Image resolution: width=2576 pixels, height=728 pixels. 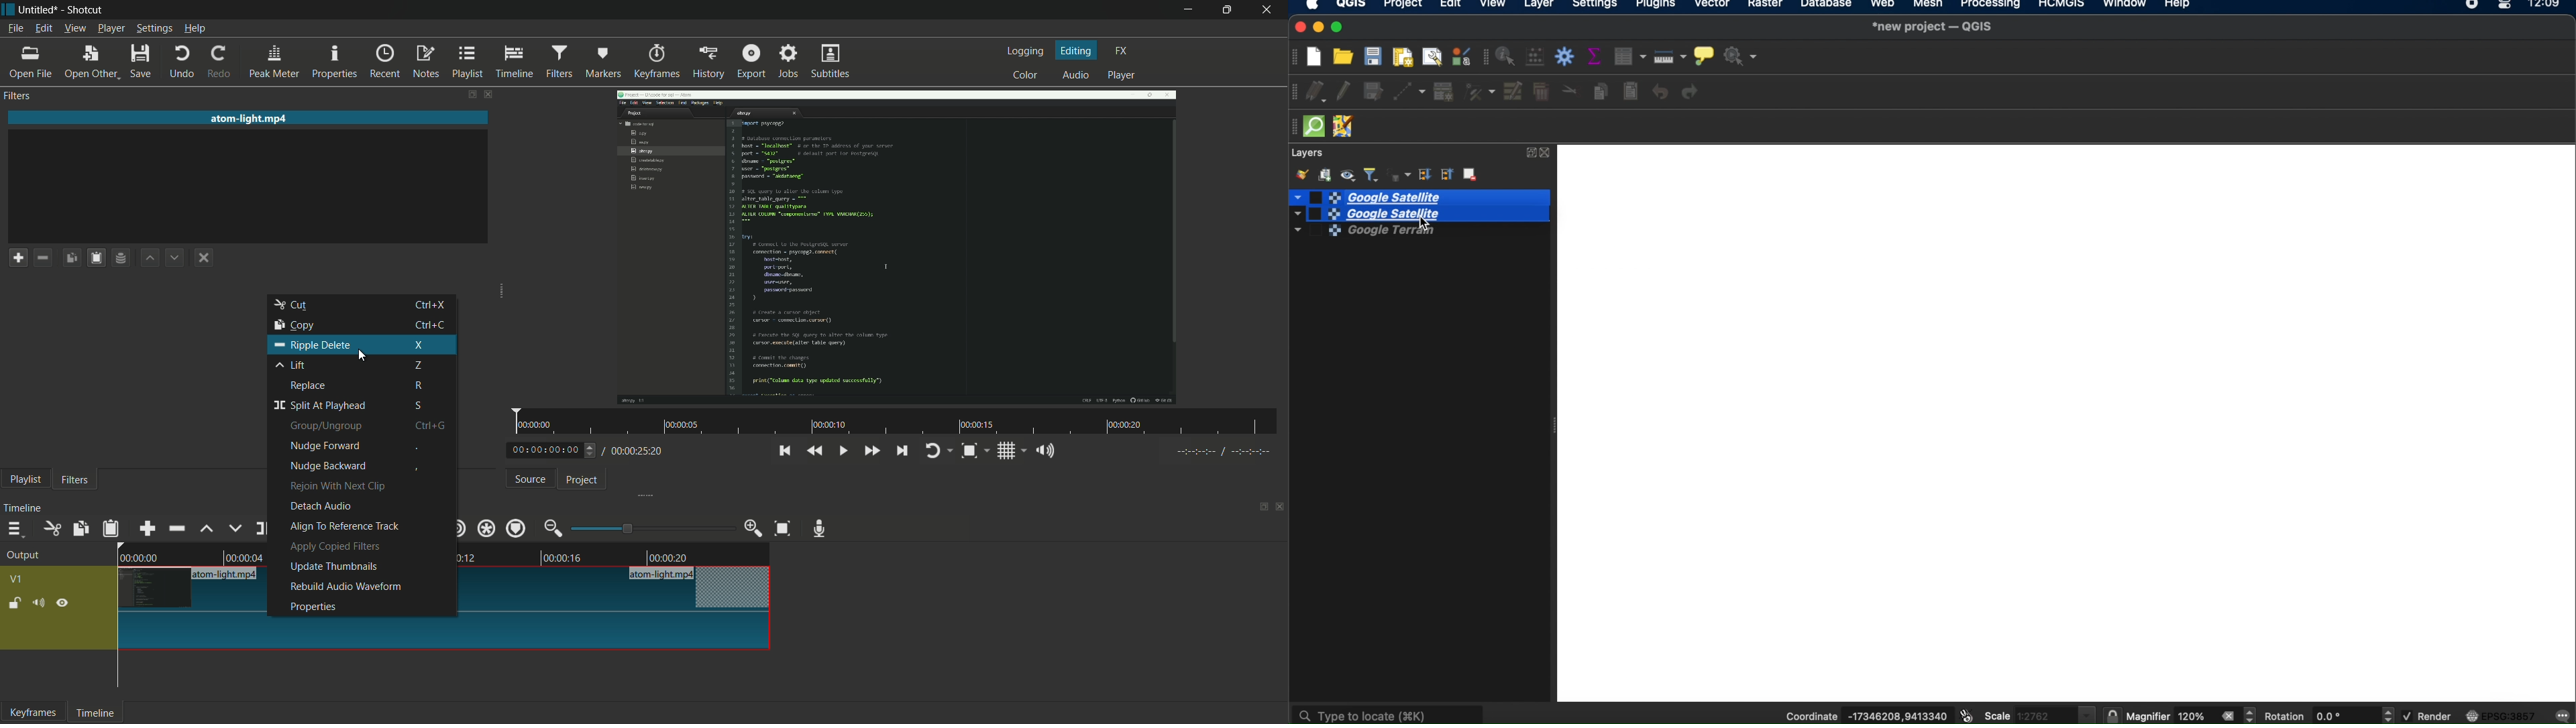 What do you see at coordinates (1318, 55) in the screenshot?
I see `new project` at bounding box center [1318, 55].